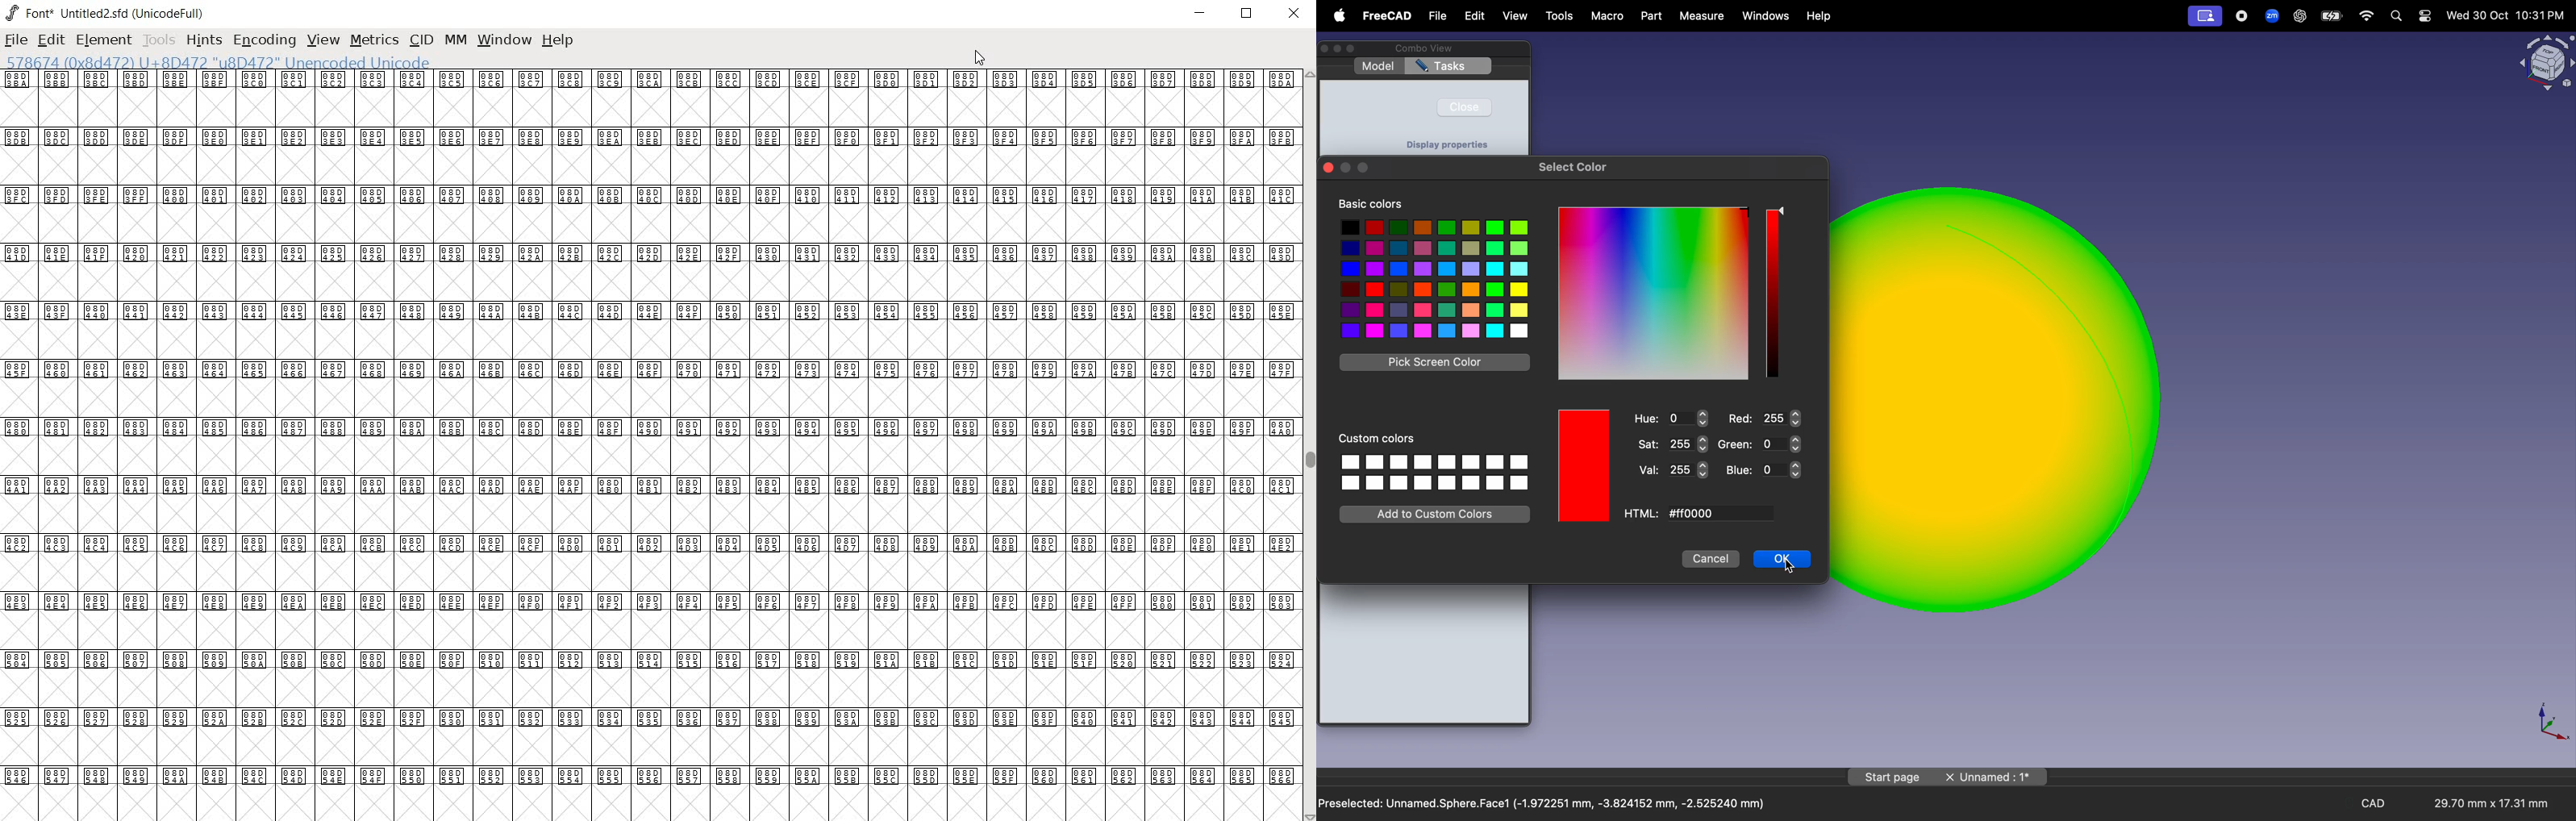 The height and width of the screenshot is (840, 2576). What do you see at coordinates (219, 63) in the screenshot?
I see `578674 (0x8d472) U+80472 "u8D472" Unencoded Unicode` at bounding box center [219, 63].